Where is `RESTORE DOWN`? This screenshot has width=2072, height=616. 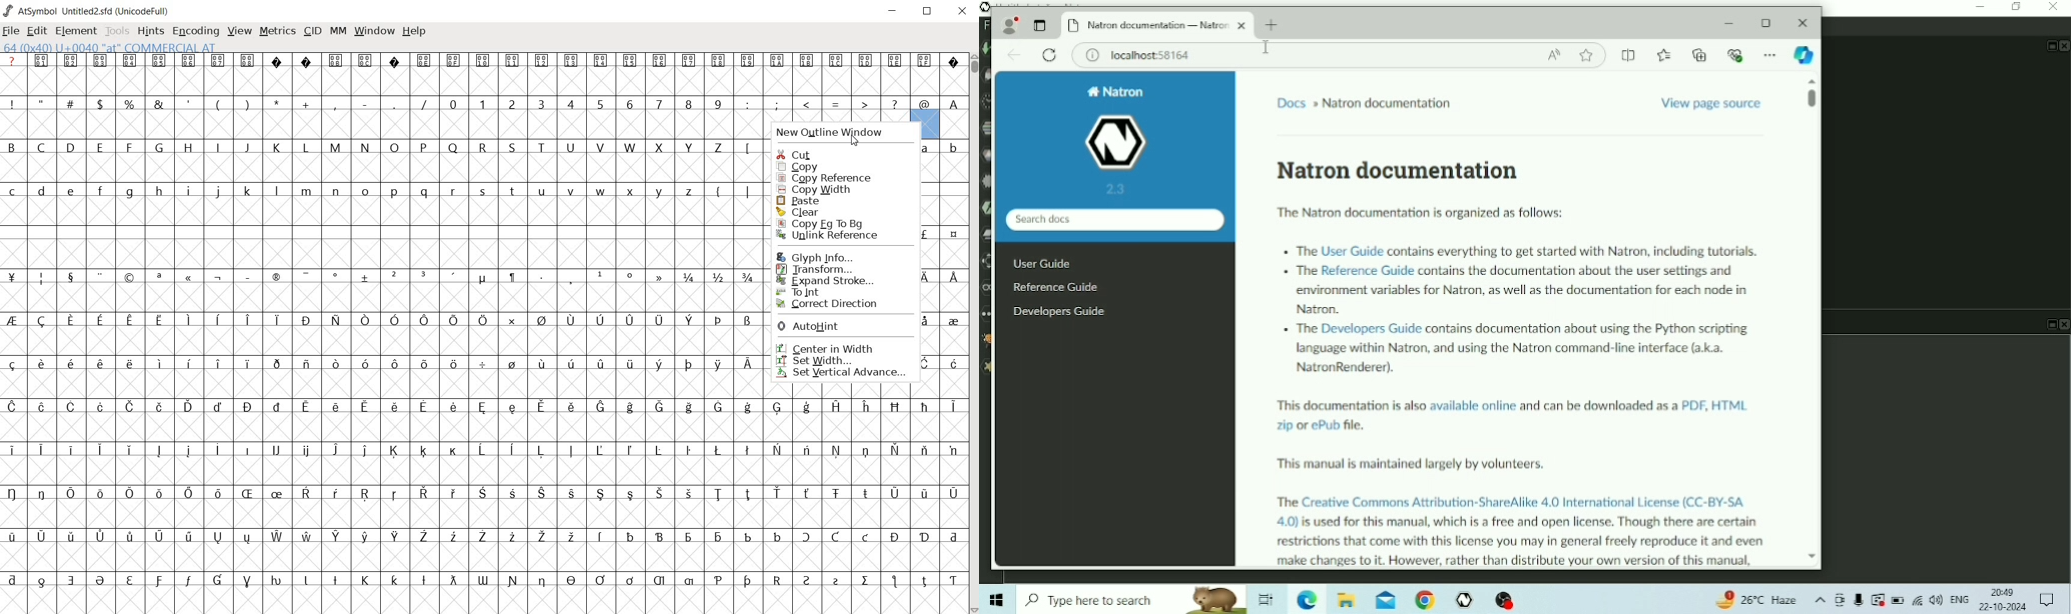
RESTORE DOWN is located at coordinates (929, 13).